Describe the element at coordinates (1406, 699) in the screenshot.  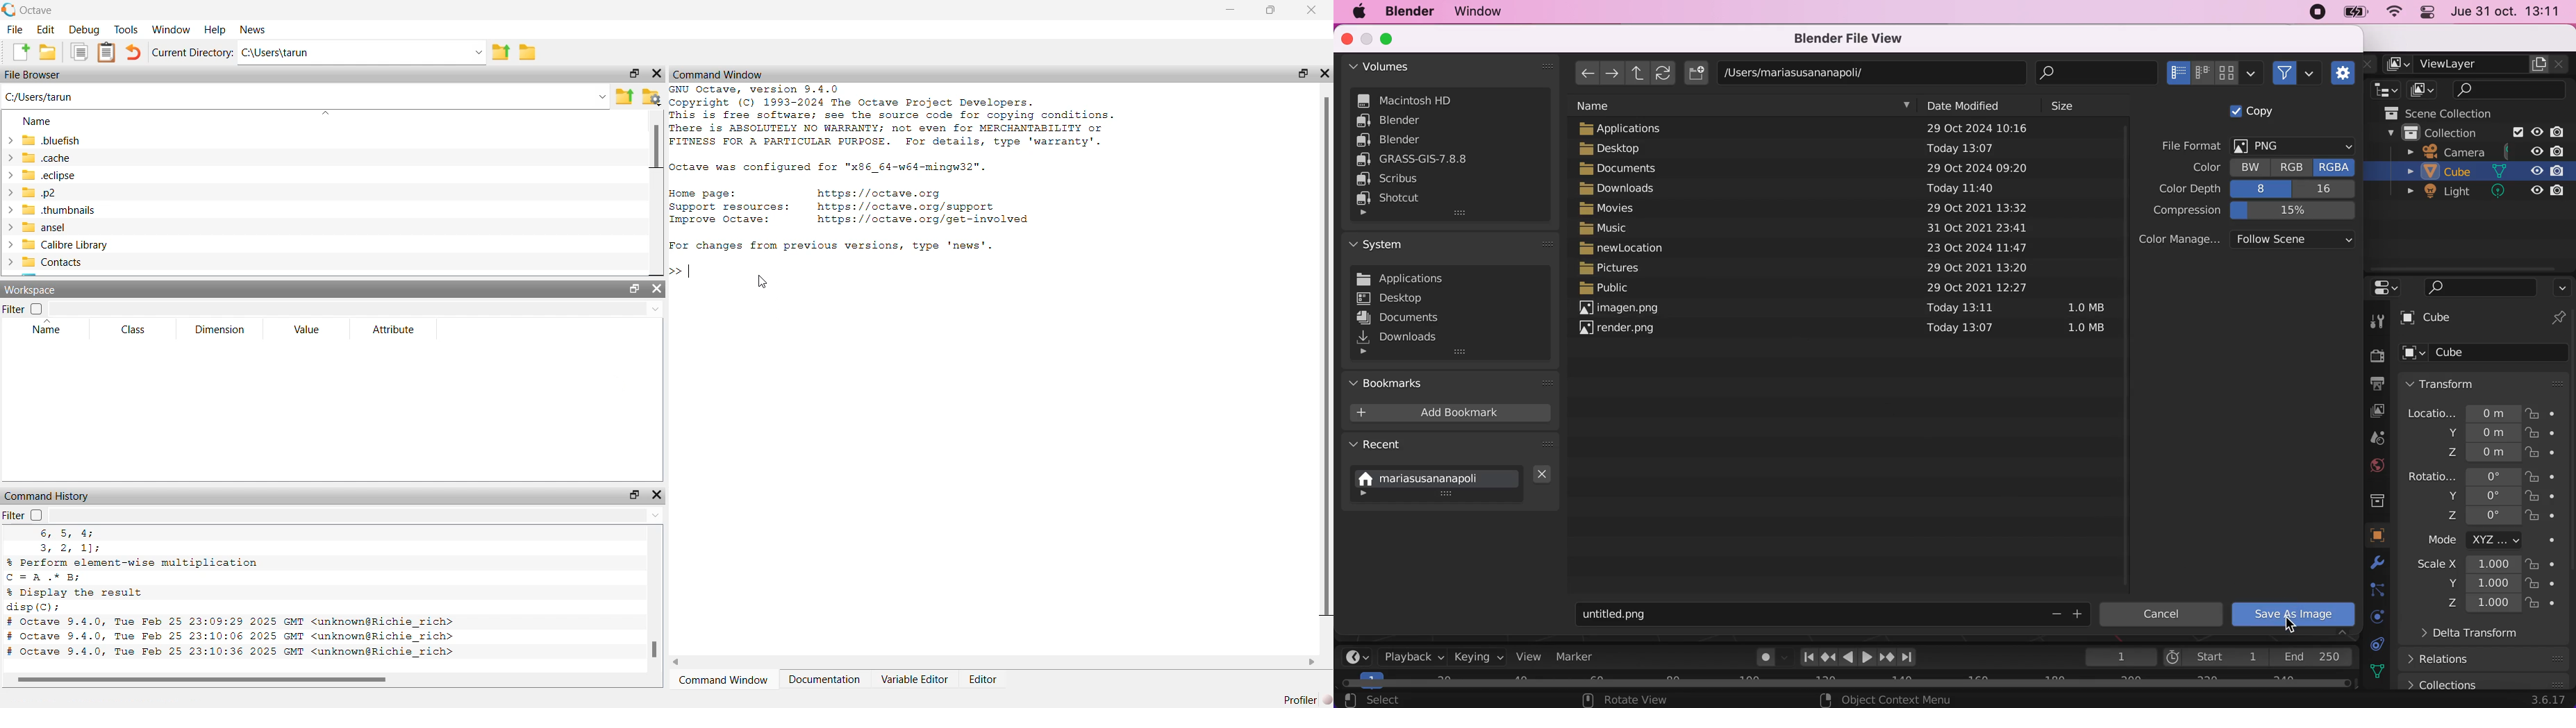
I see `select` at that location.